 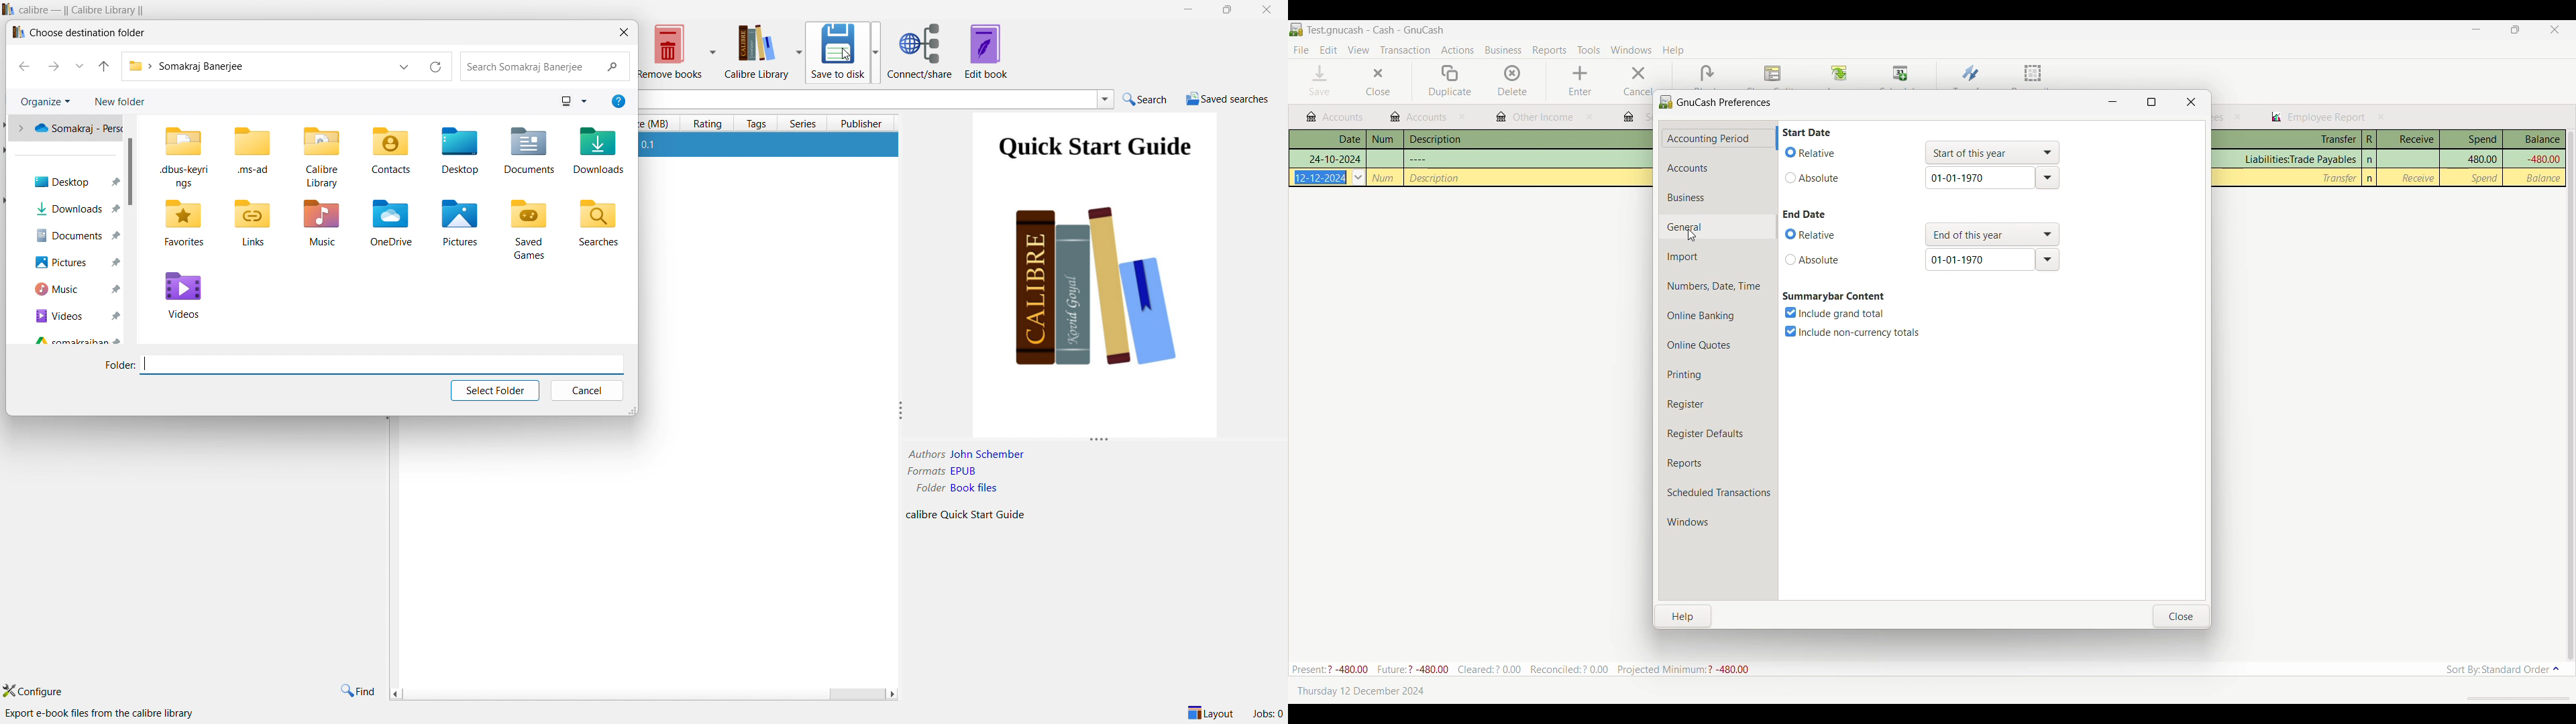 I want to click on calibre Quick Start Guide, so click(x=970, y=517).